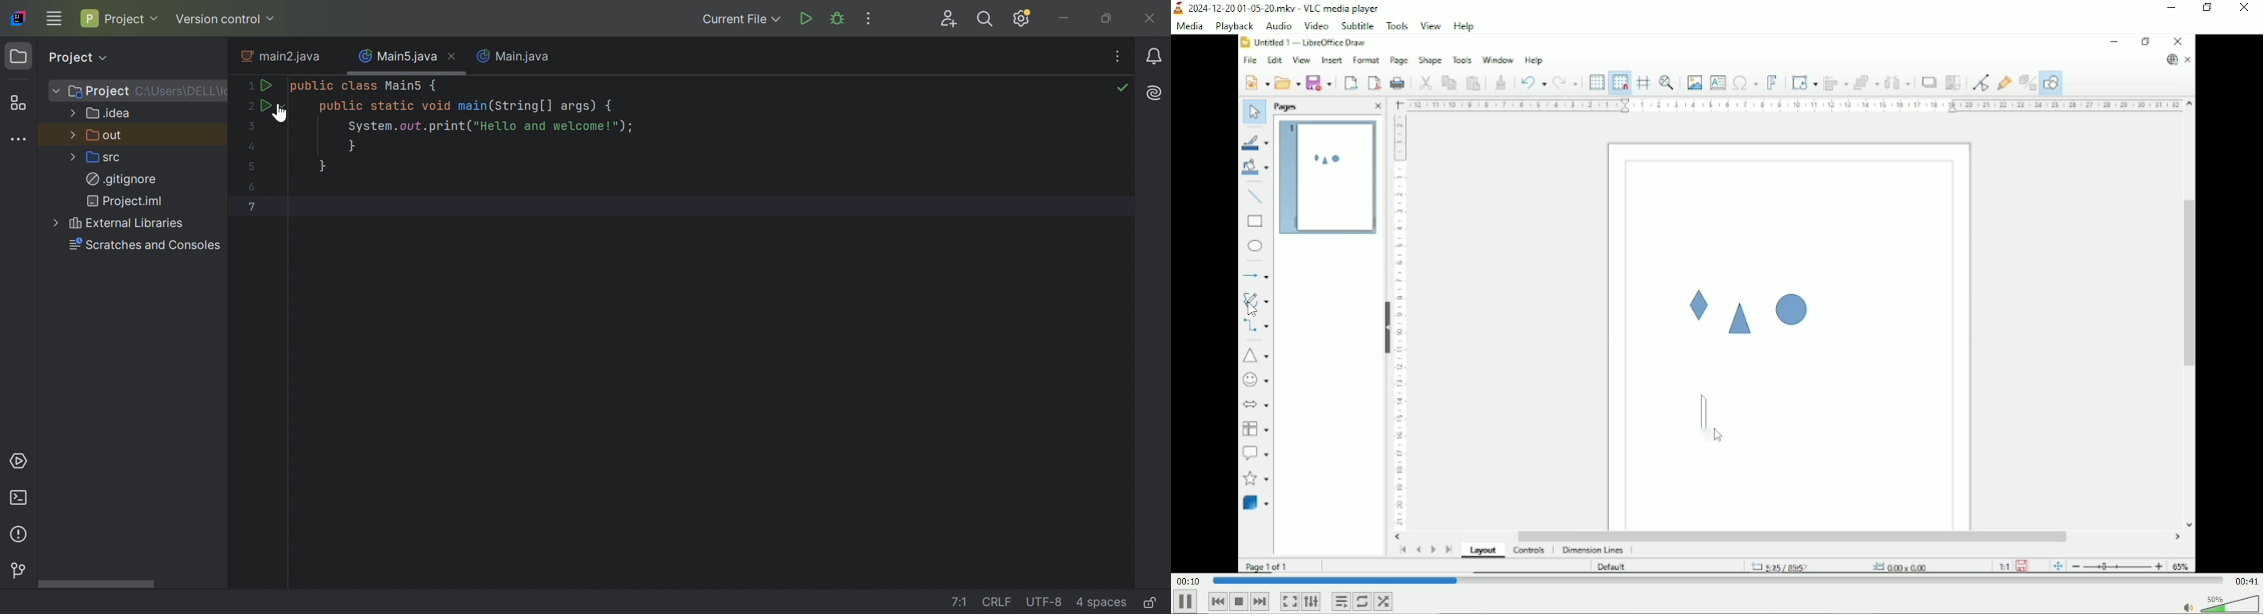  What do you see at coordinates (1217, 601) in the screenshot?
I see `Previous` at bounding box center [1217, 601].